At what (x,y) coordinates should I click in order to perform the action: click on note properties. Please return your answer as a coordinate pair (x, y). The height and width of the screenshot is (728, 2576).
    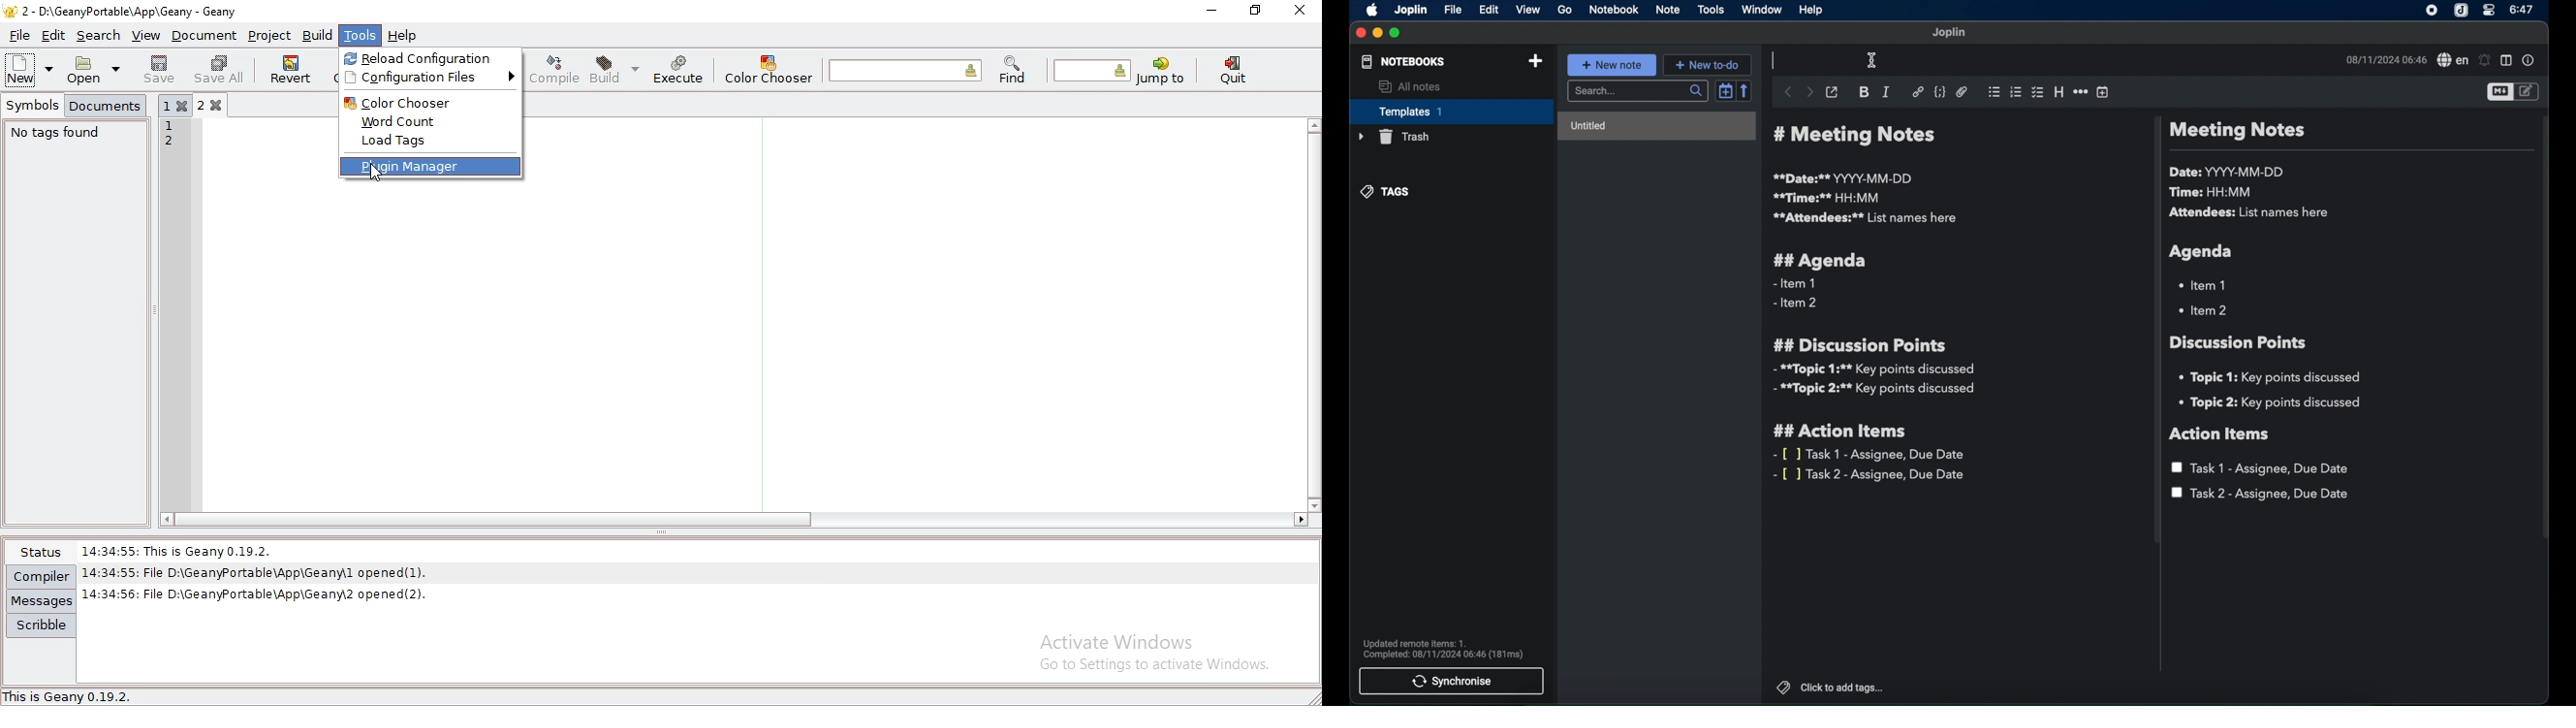
    Looking at the image, I should click on (2530, 61).